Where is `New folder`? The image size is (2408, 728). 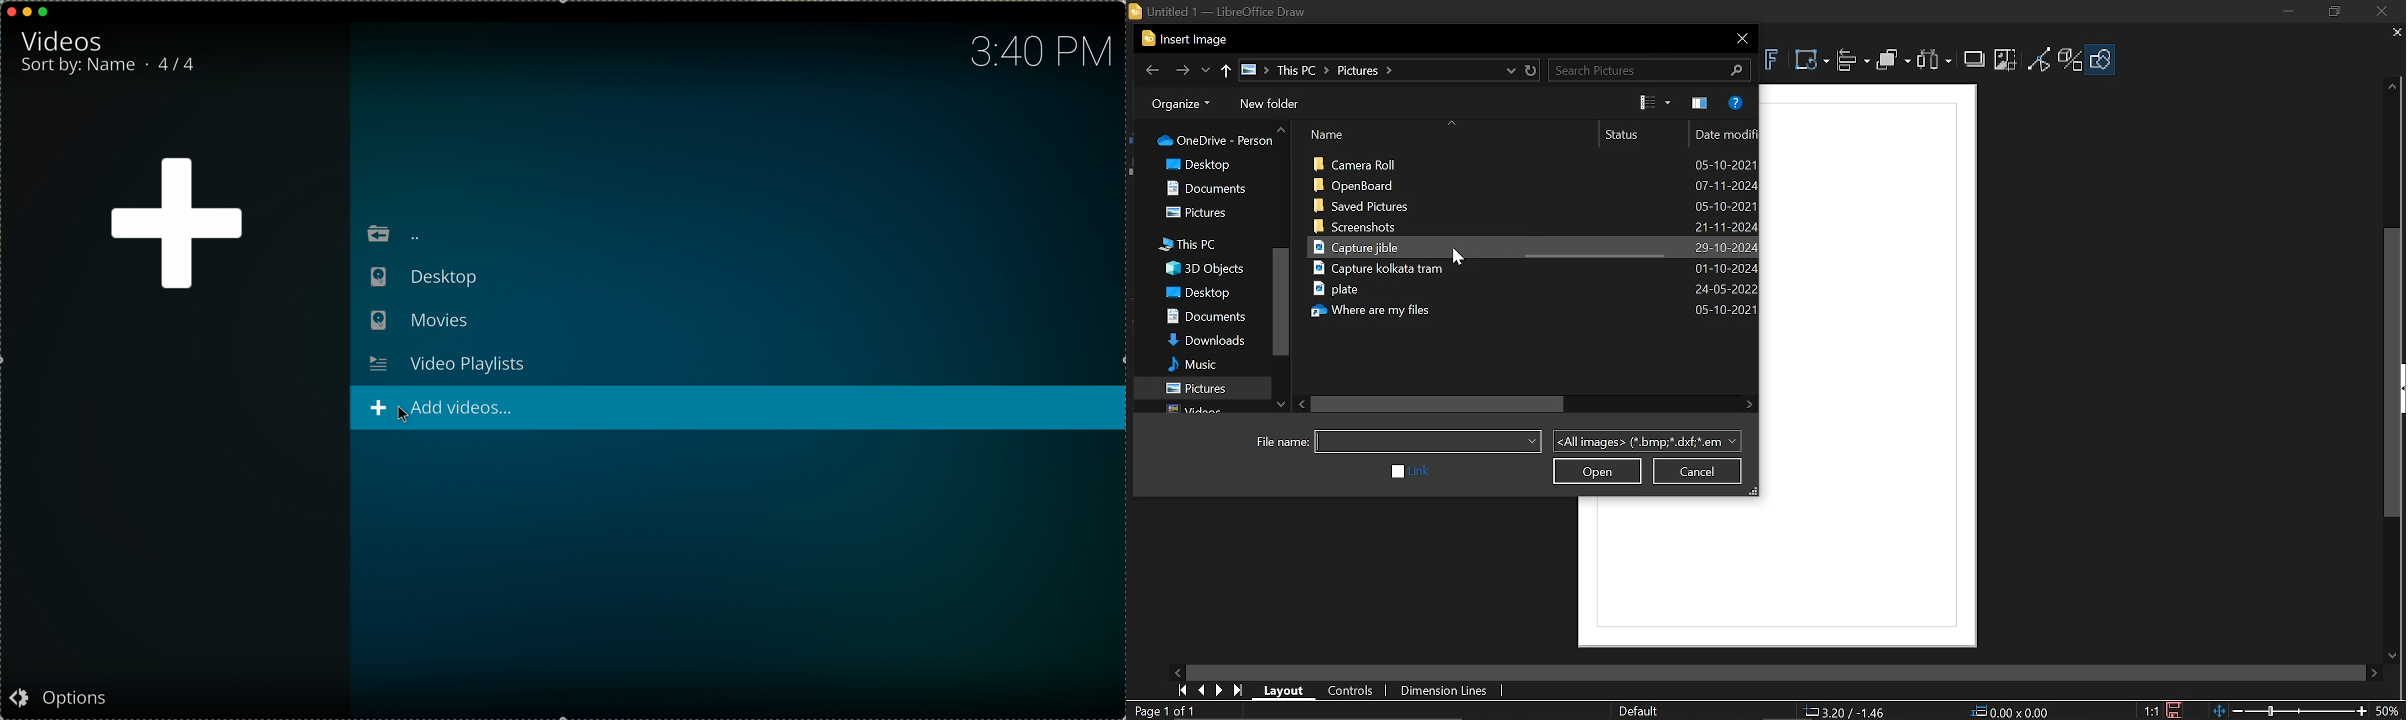
New folder is located at coordinates (1274, 105).